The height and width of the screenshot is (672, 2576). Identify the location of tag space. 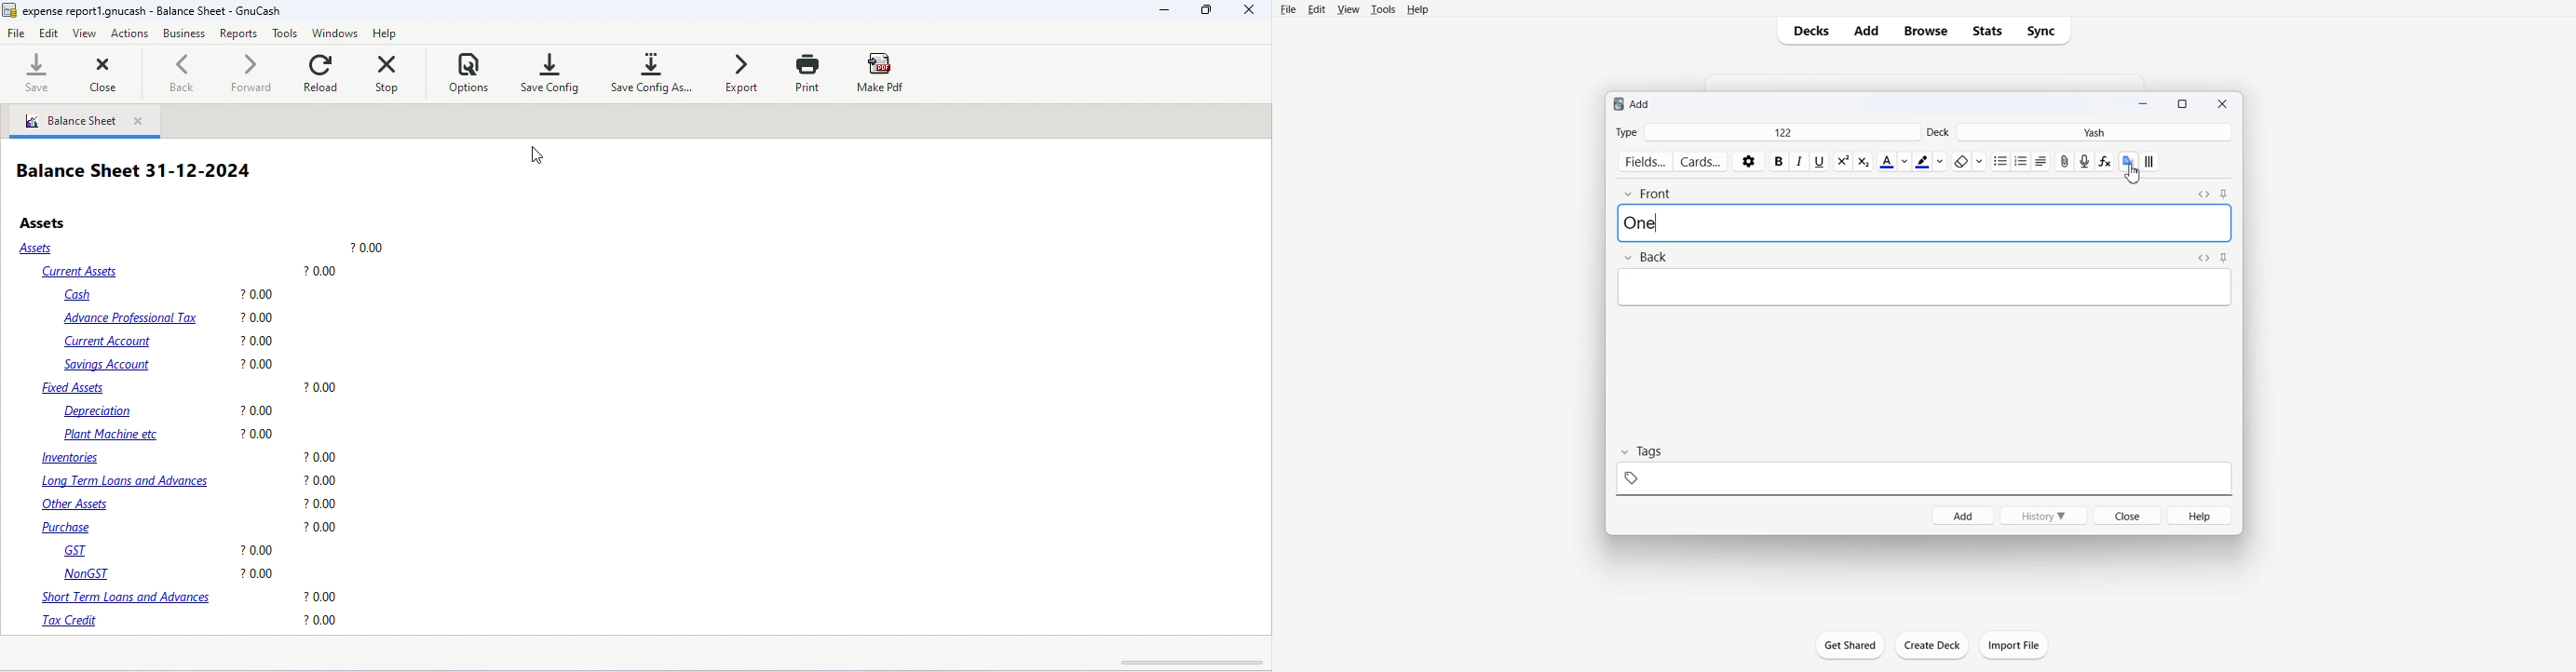
(1924, 478).